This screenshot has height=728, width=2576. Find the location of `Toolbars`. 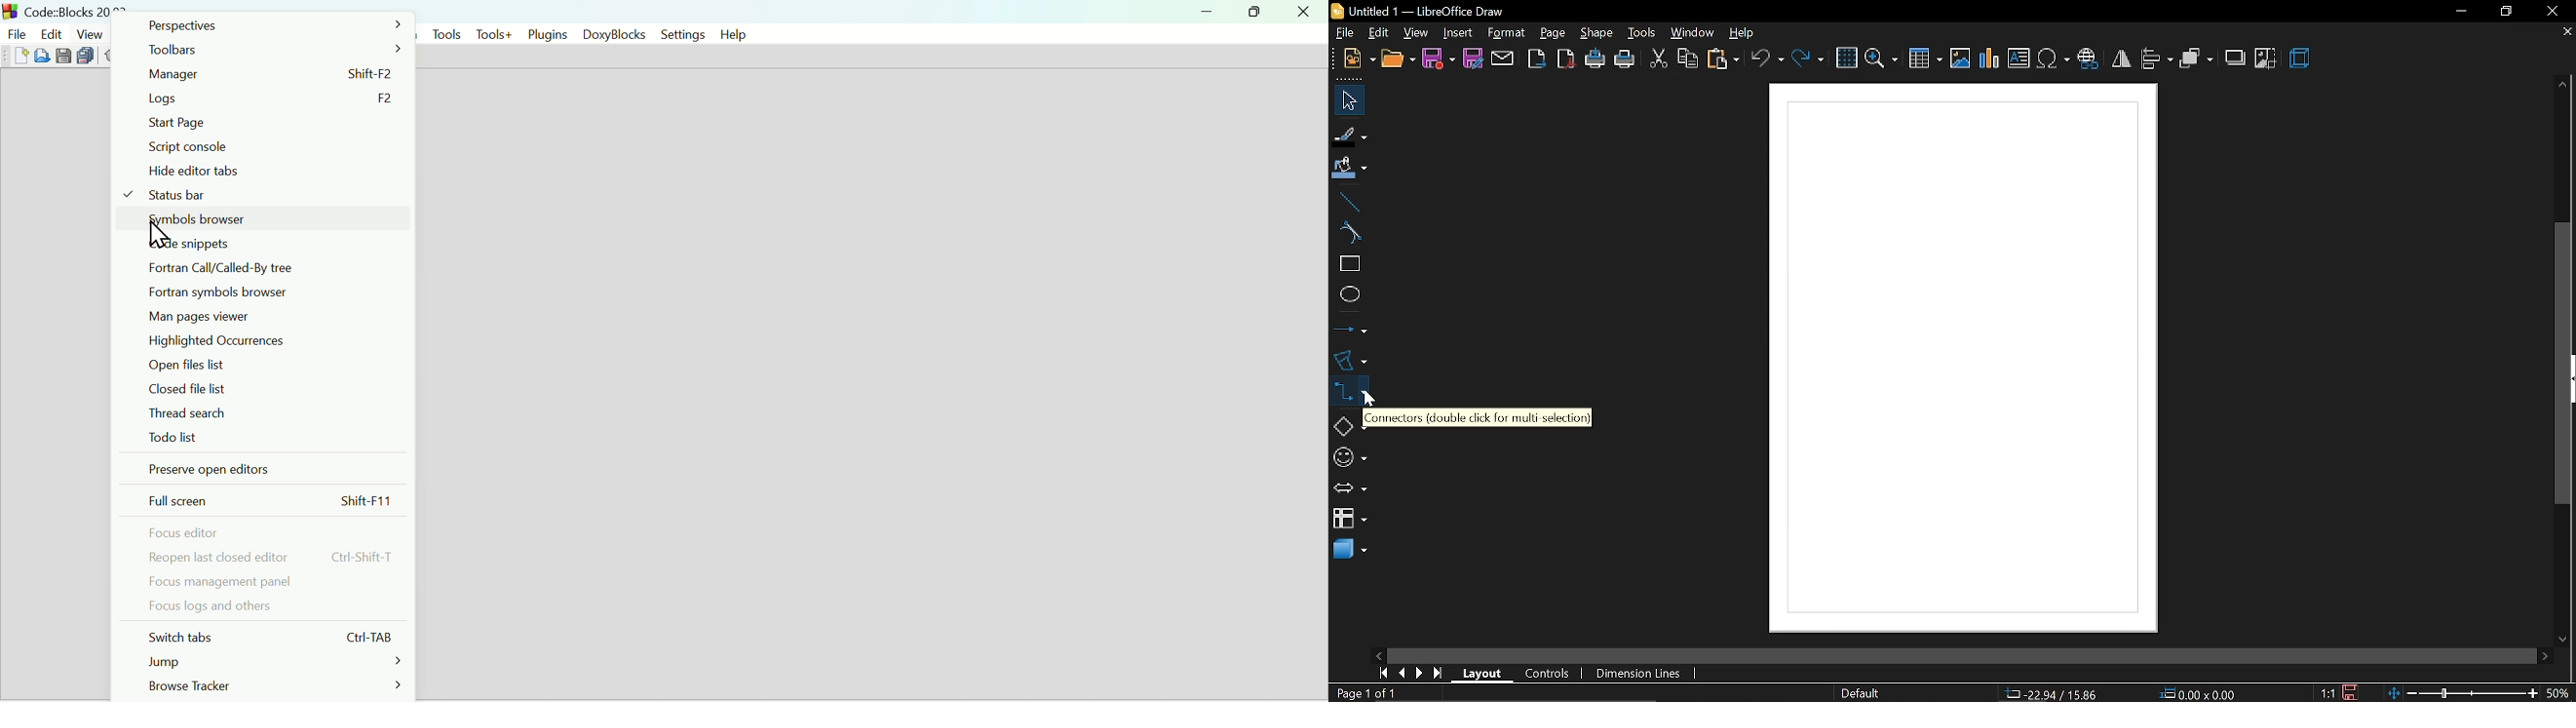

Toolbars is located at coordinates (270, 48).